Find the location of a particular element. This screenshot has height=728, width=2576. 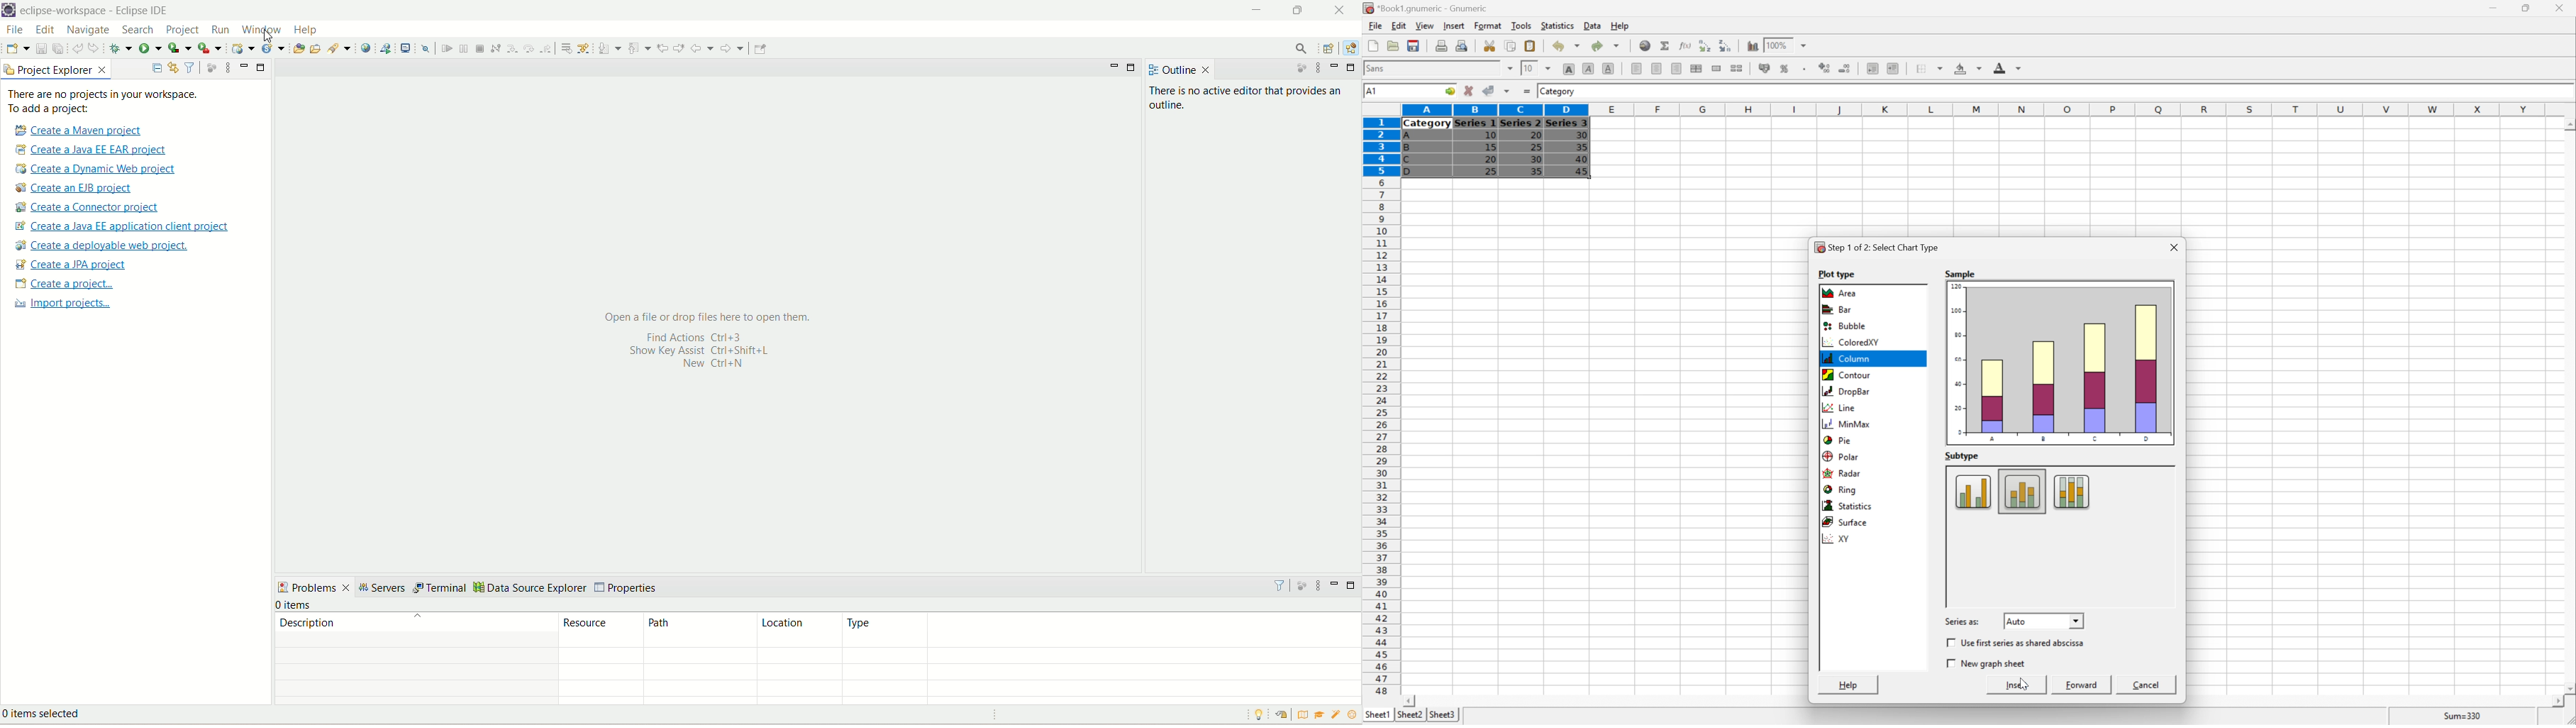

Sheet2 is located at coordinates (1410, 715).